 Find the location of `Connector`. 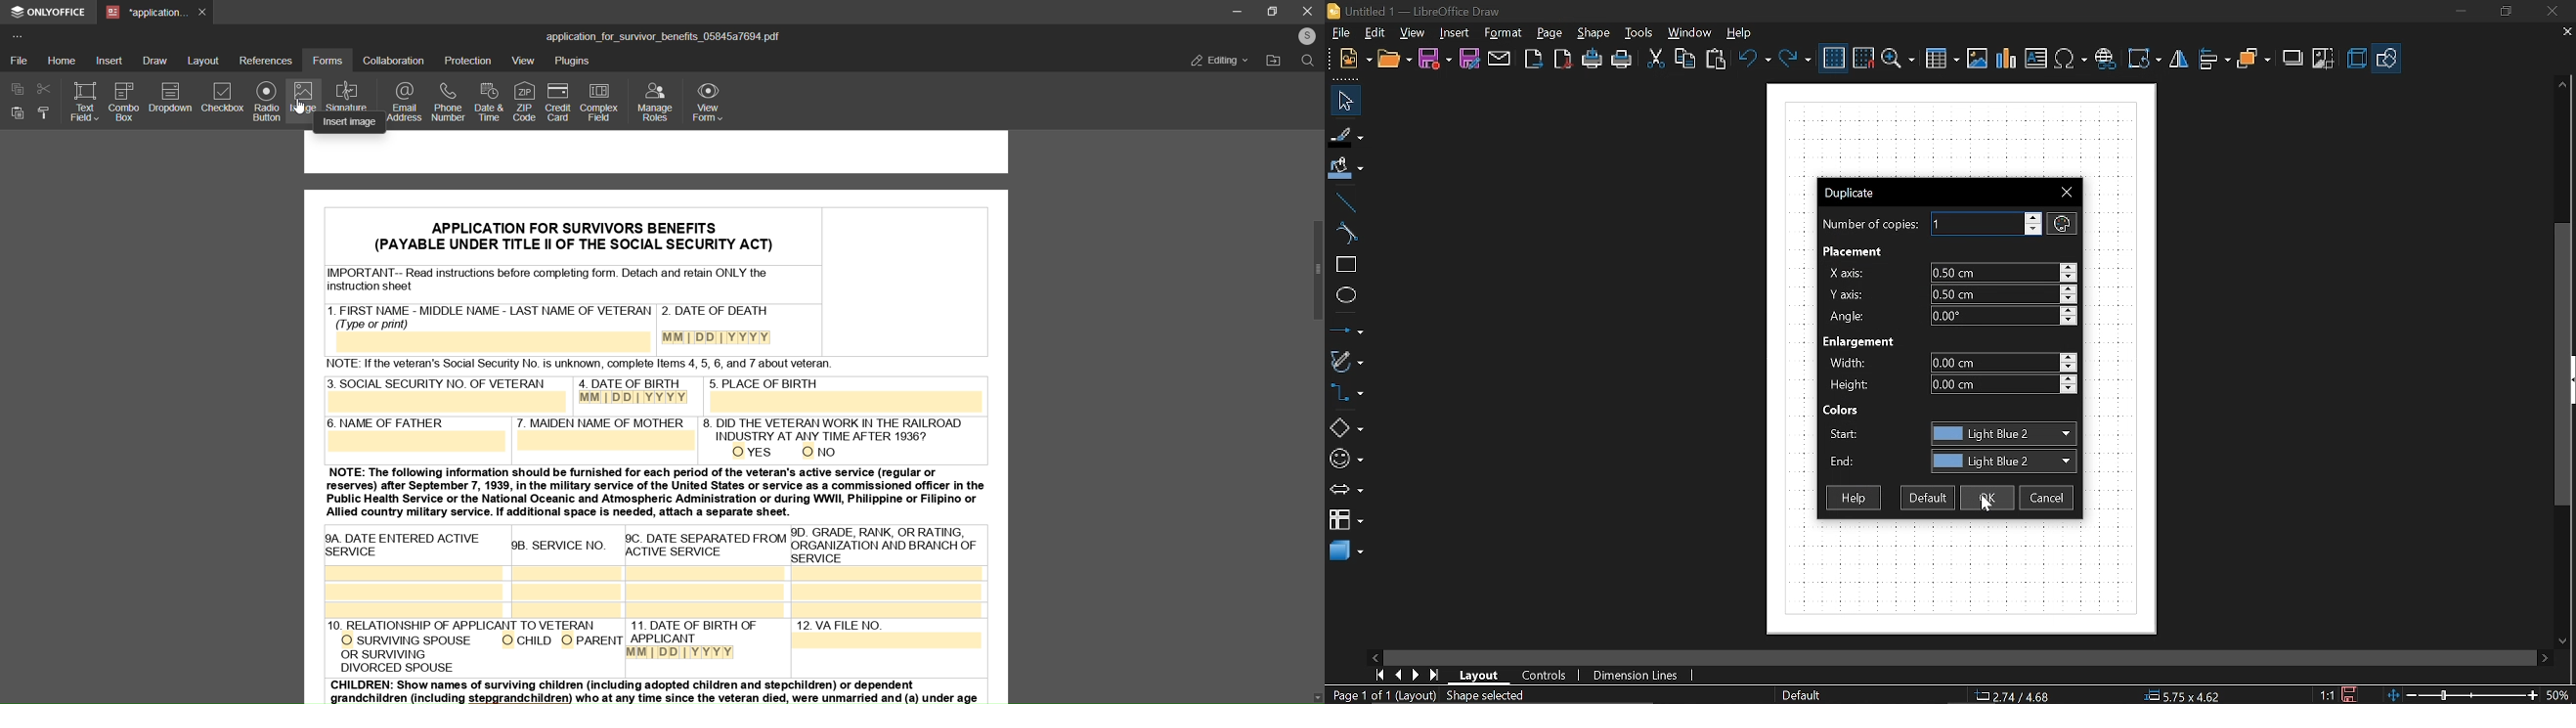

Connector is located at coordinates (1346, 392).